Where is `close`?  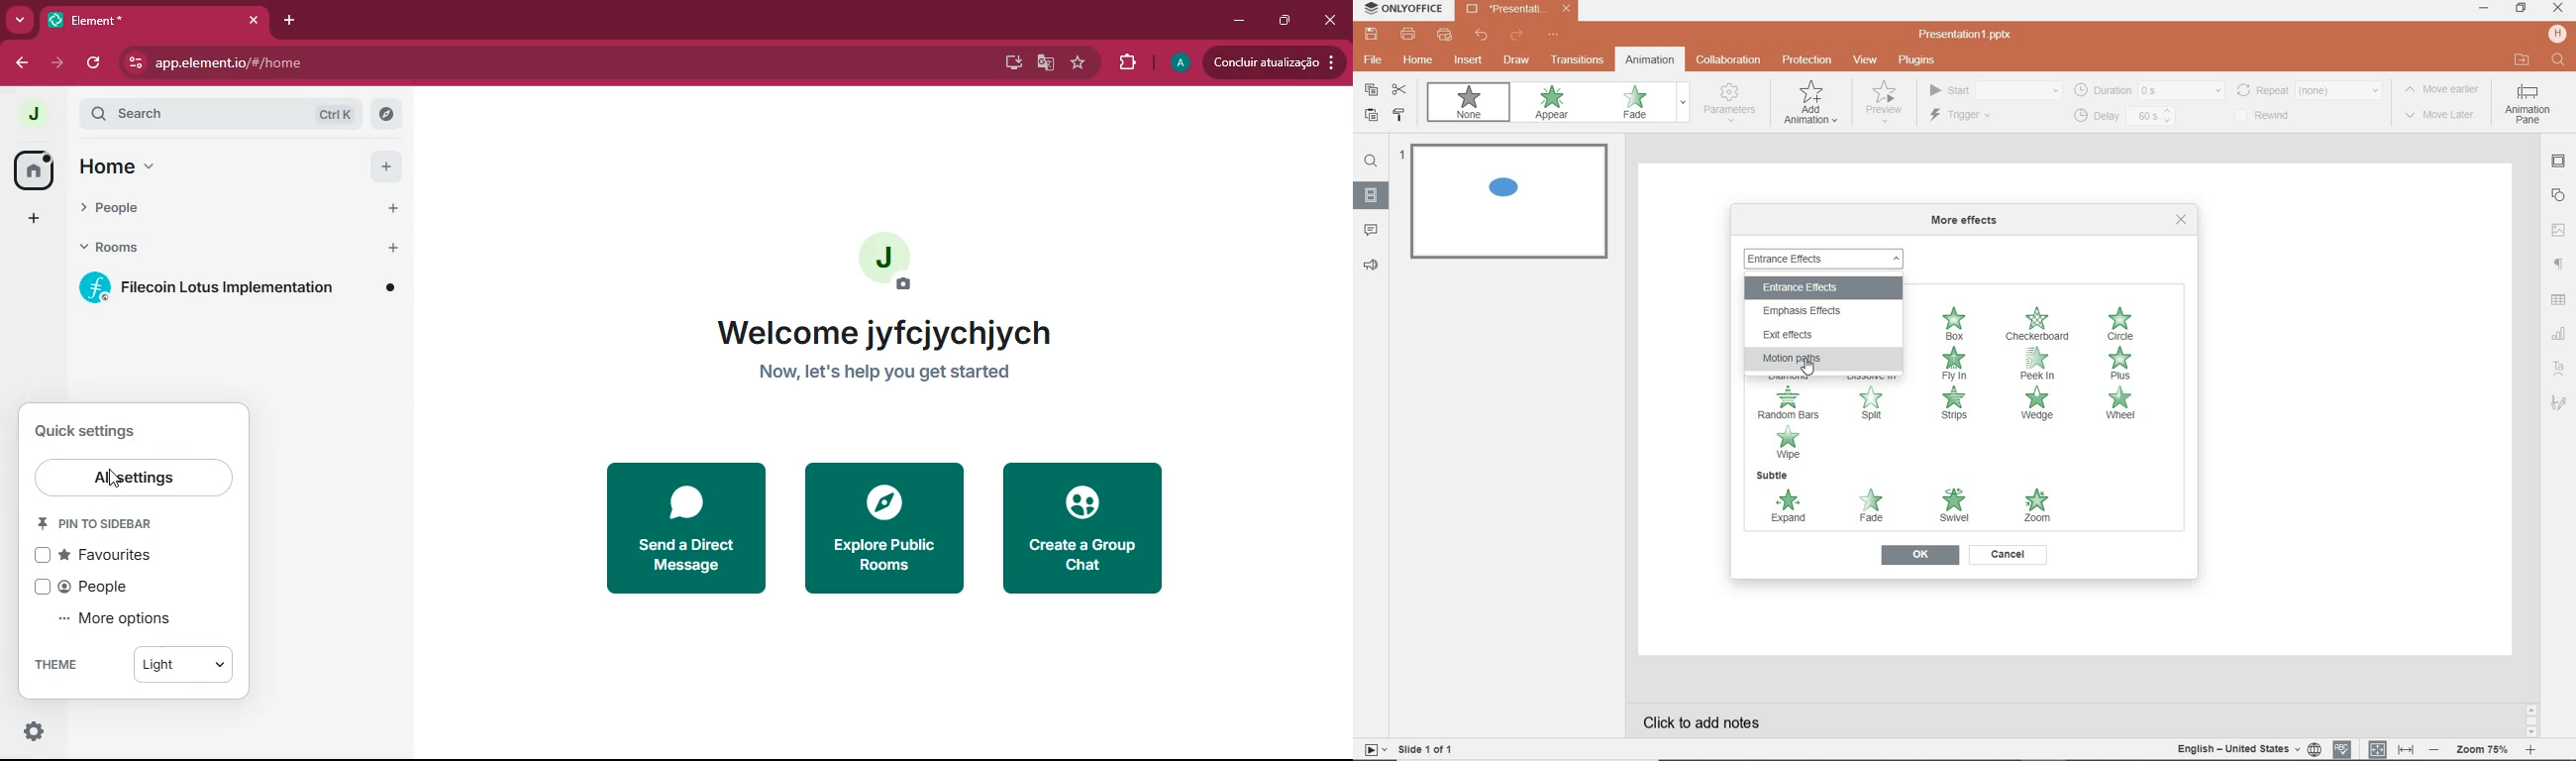
close is located at coordinates (254, 19).